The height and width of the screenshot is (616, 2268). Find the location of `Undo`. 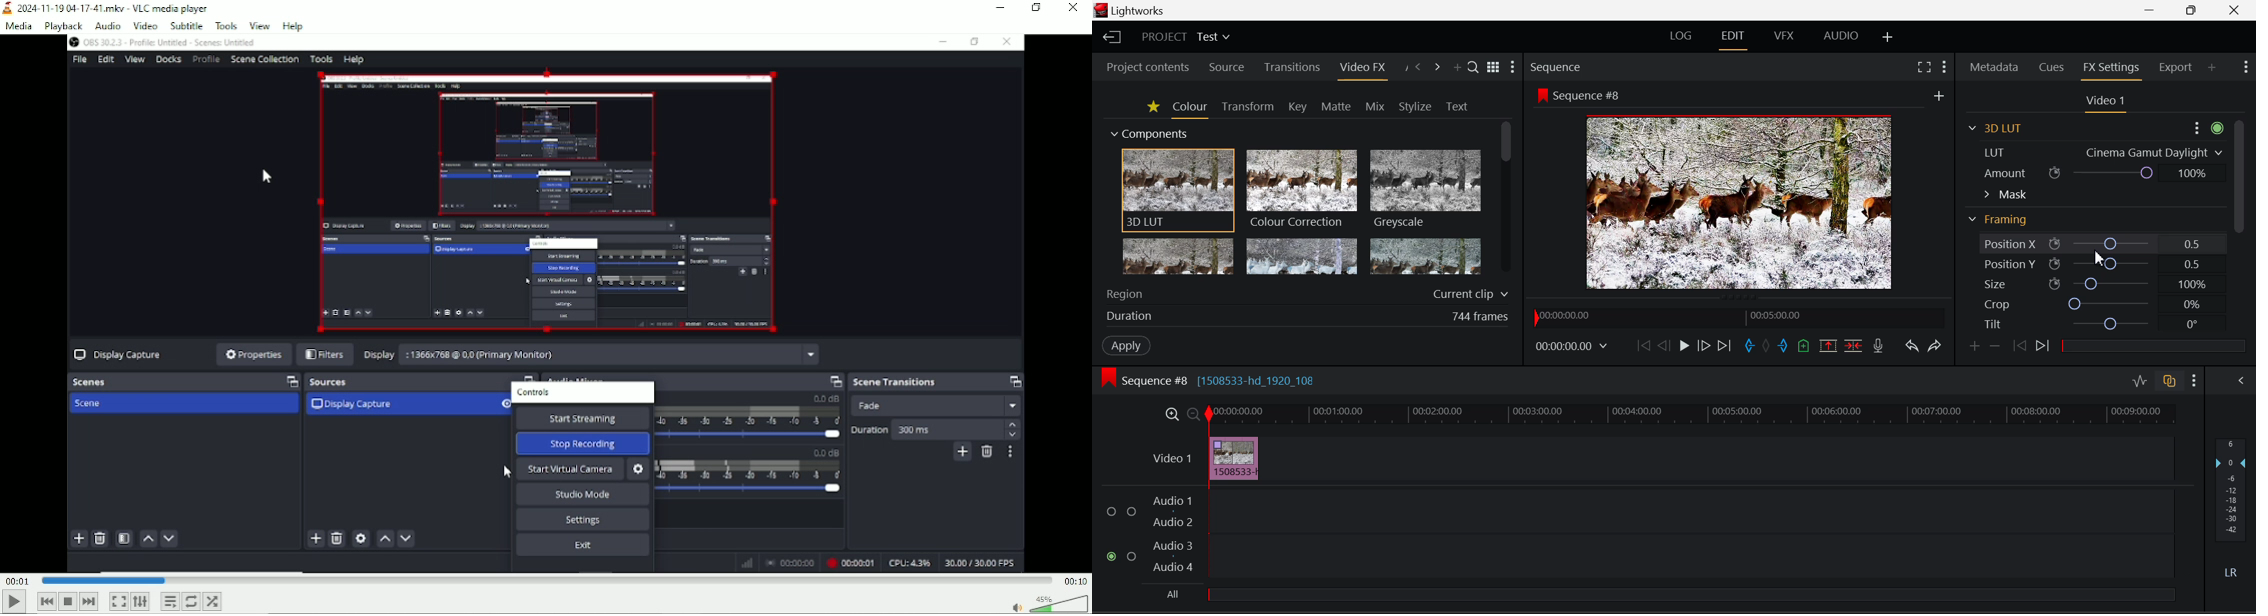

Undo is located at coordinates (1913, 348).